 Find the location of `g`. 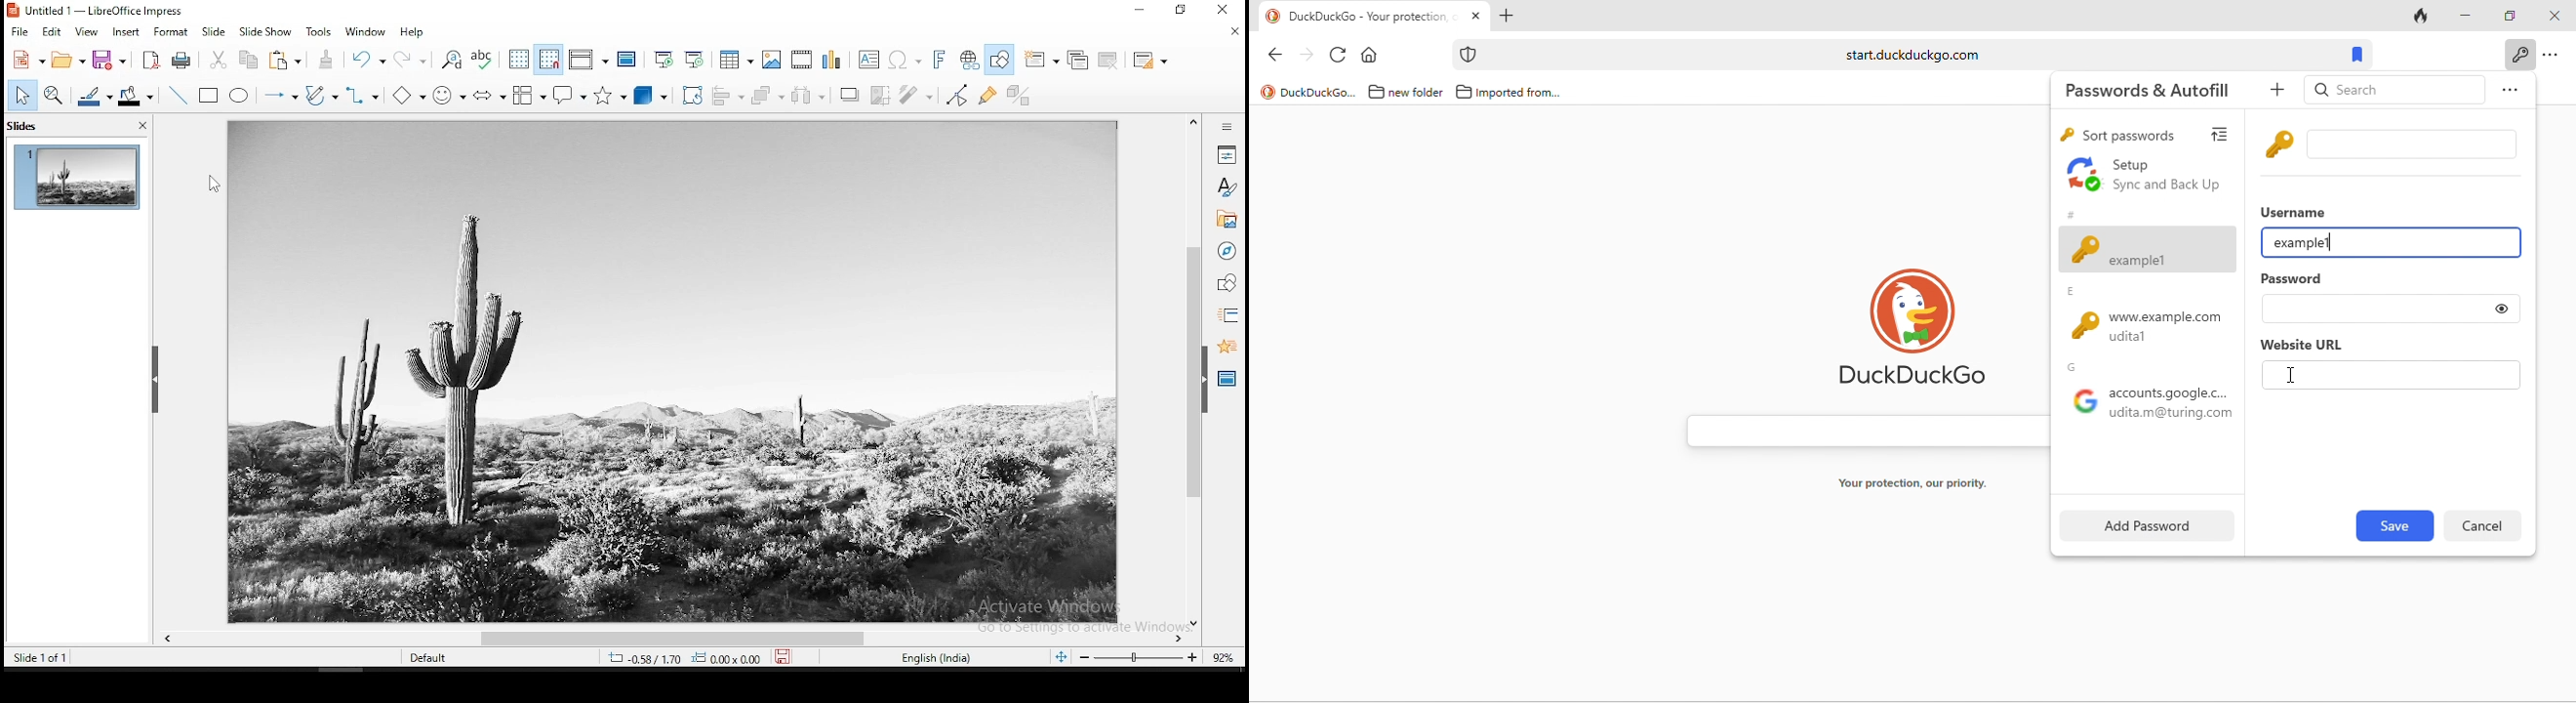

g is located at coordinates (2076, 367).